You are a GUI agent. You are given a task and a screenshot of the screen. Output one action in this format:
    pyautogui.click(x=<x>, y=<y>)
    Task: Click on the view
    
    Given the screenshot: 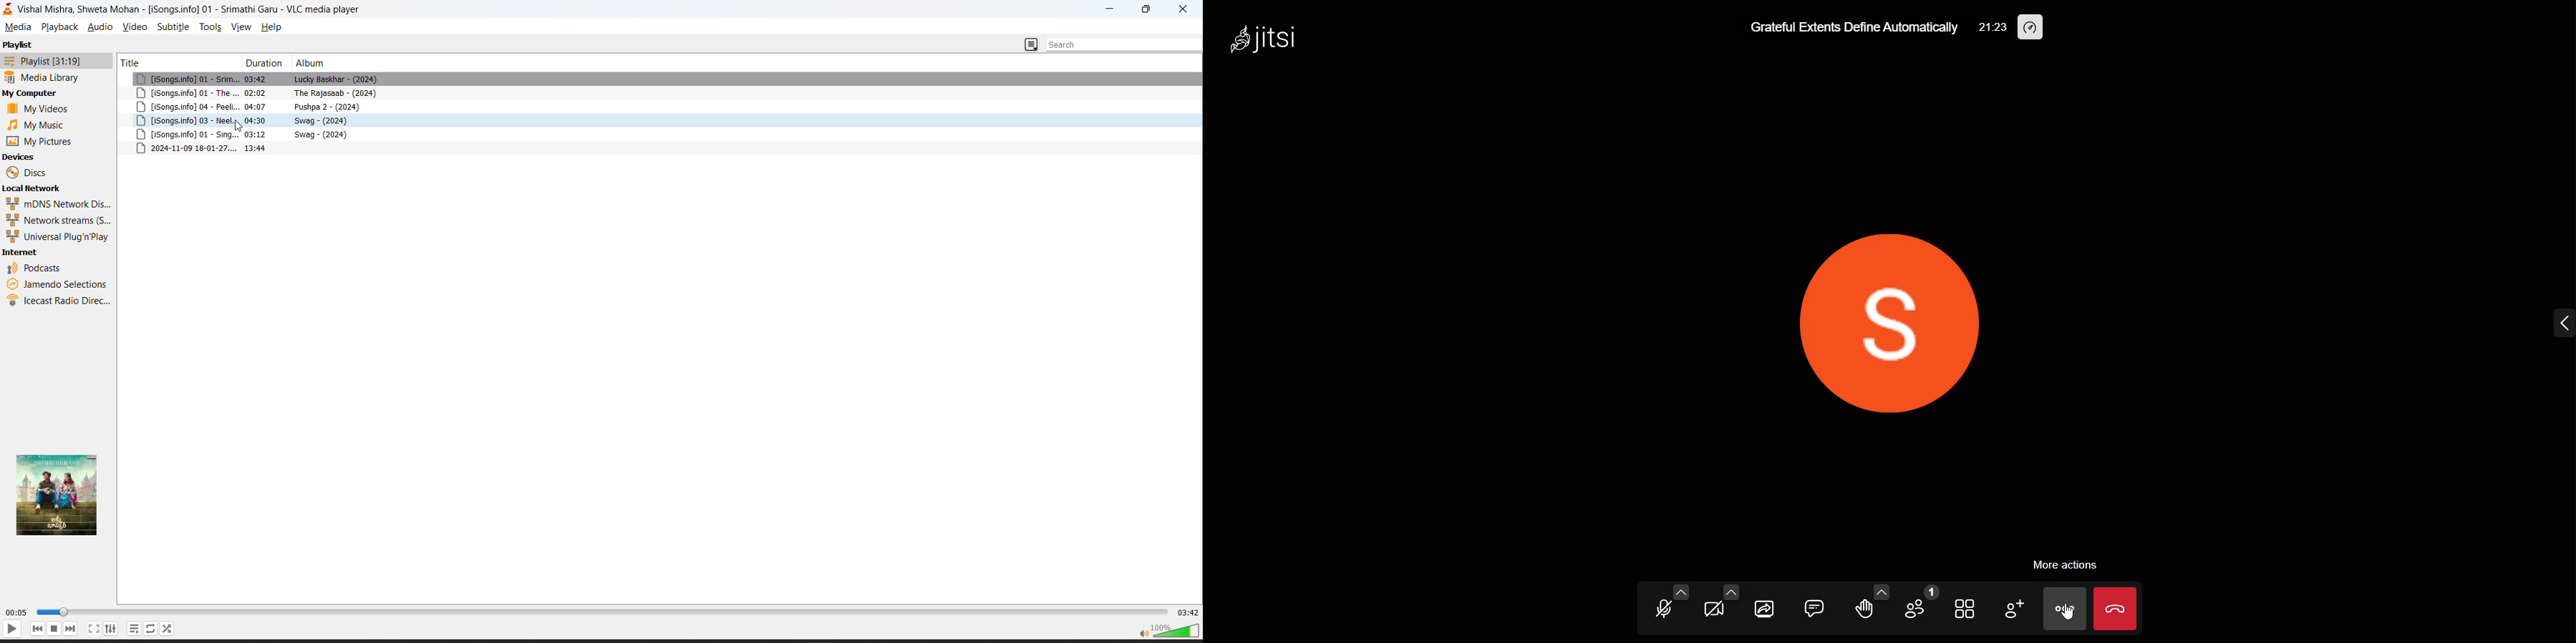 What is the action you would take?
    pyautogui.click(x=239, y=27)
    